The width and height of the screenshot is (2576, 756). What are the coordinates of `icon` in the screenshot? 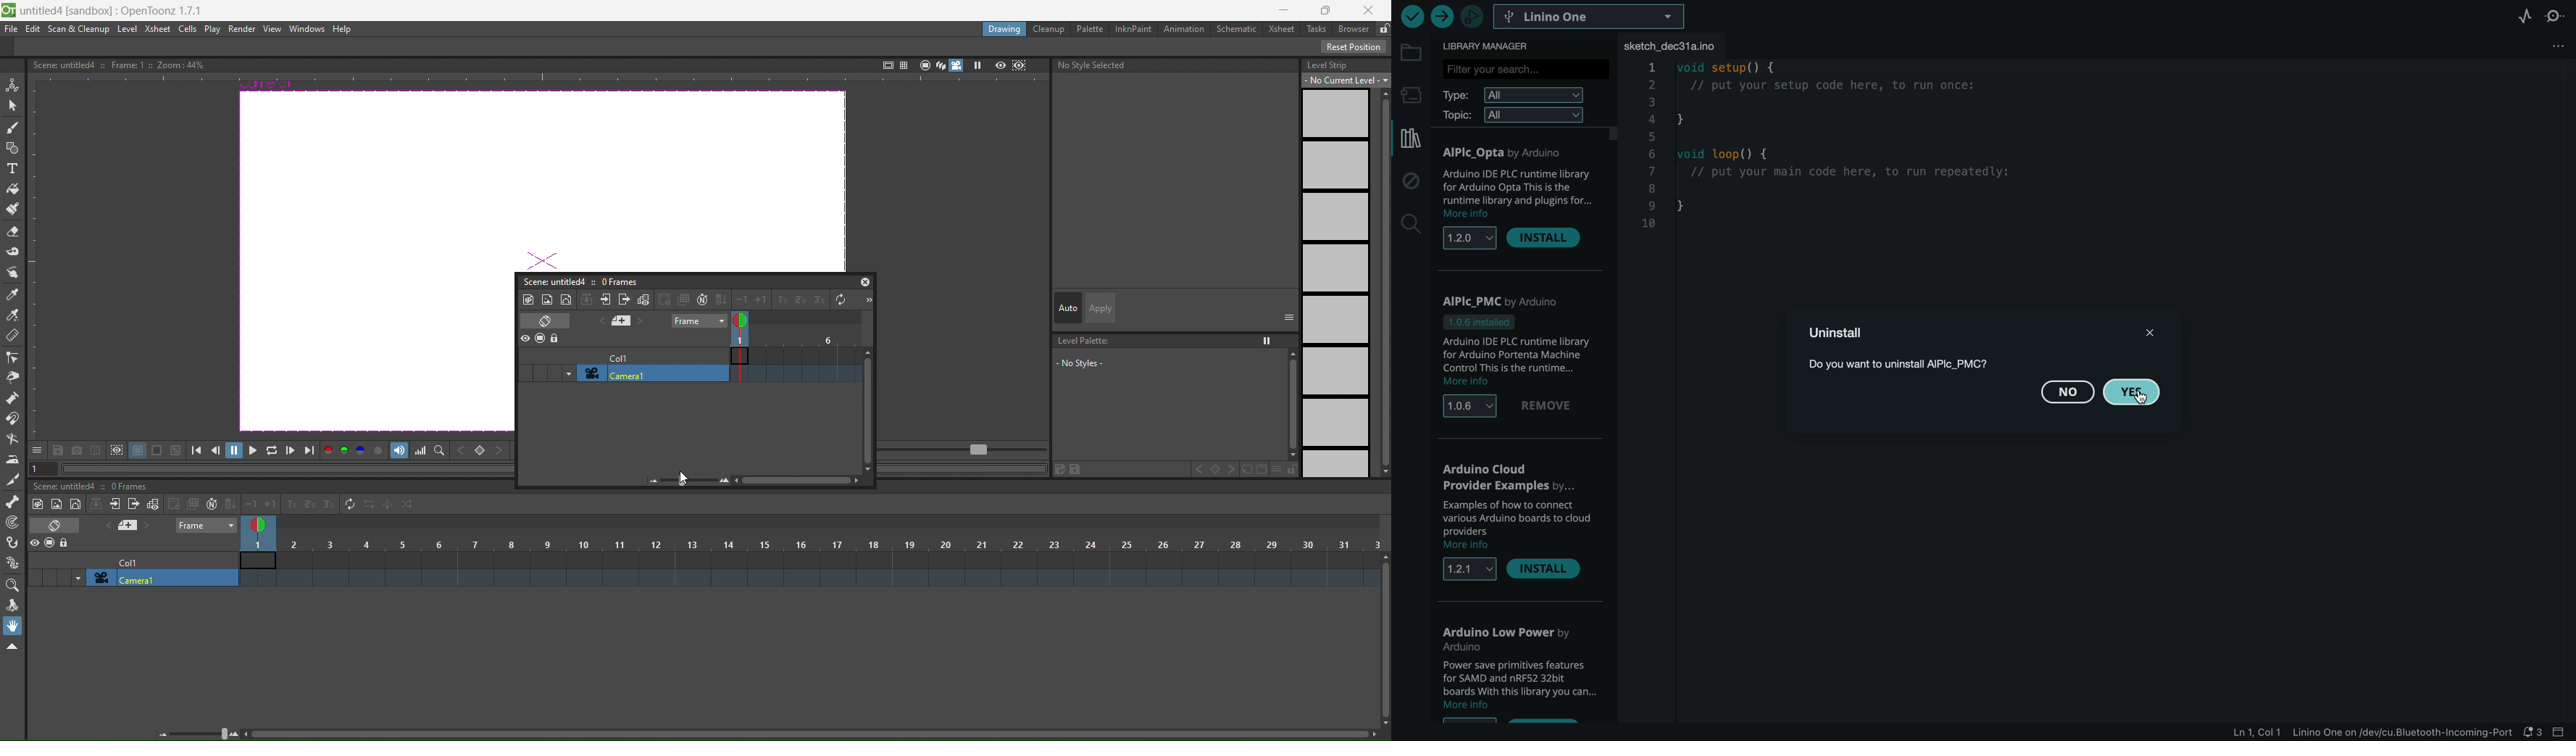 It's located at (107, 451).